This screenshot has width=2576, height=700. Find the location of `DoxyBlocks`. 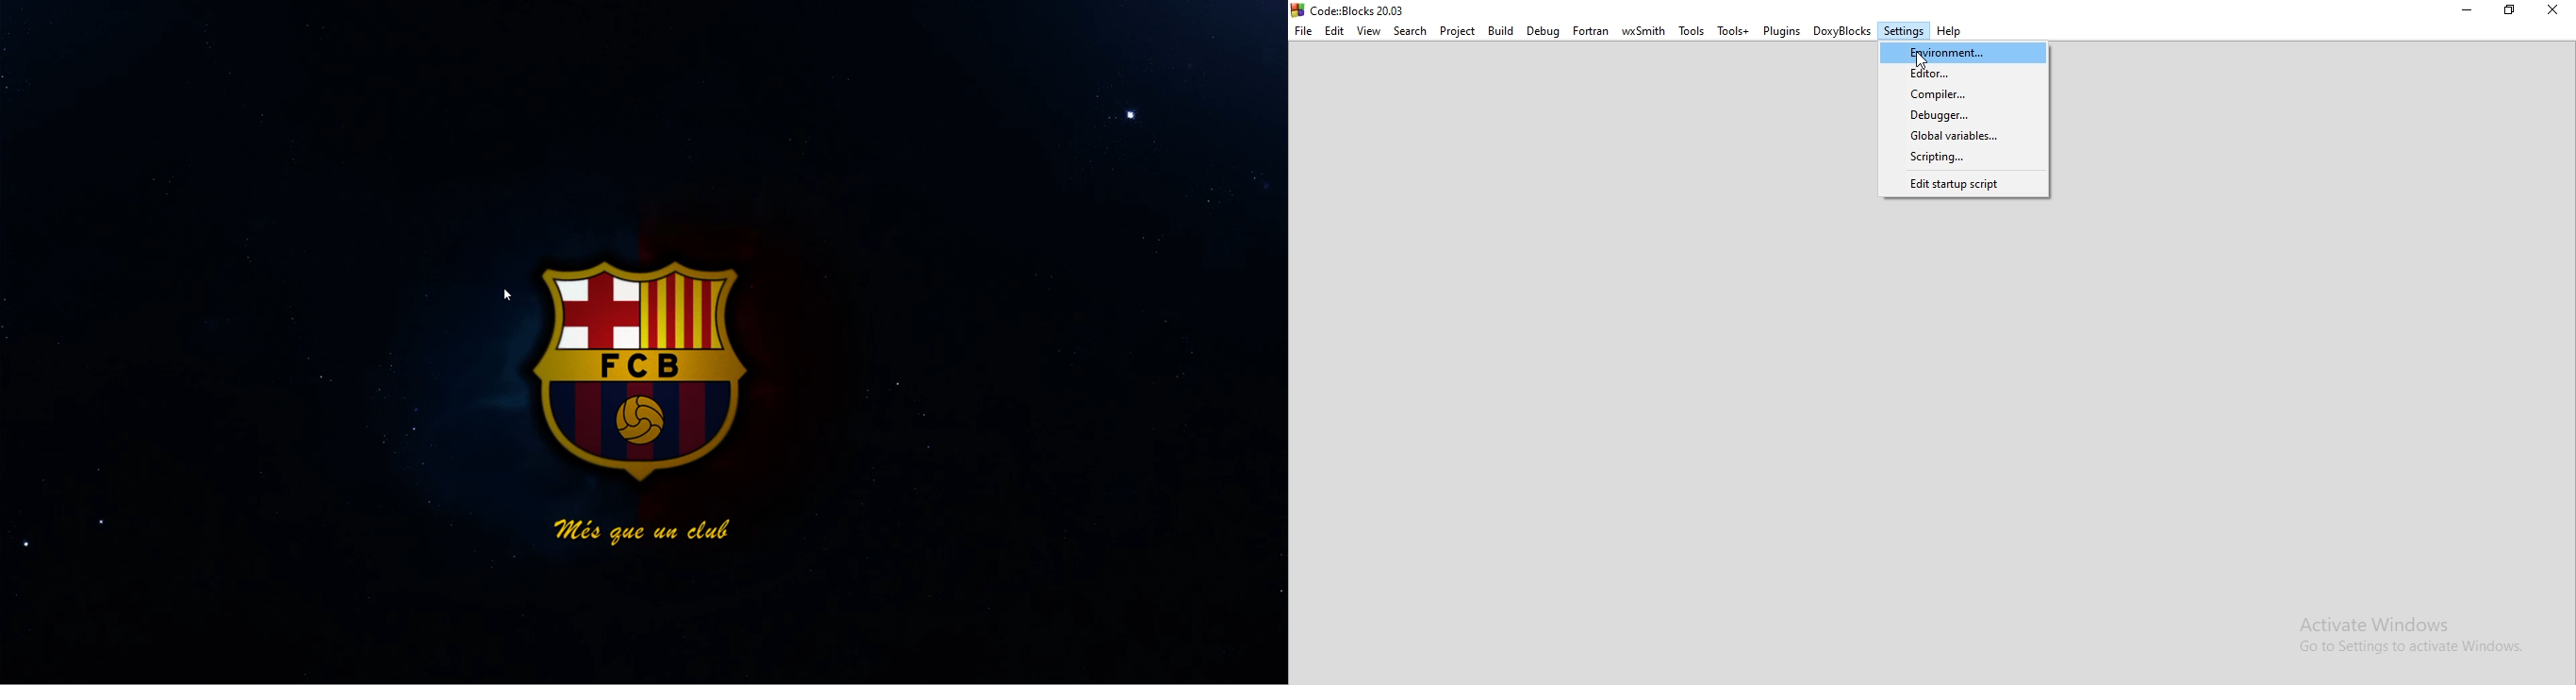

DoxyBlocks is located at coordinates (1844, 33).